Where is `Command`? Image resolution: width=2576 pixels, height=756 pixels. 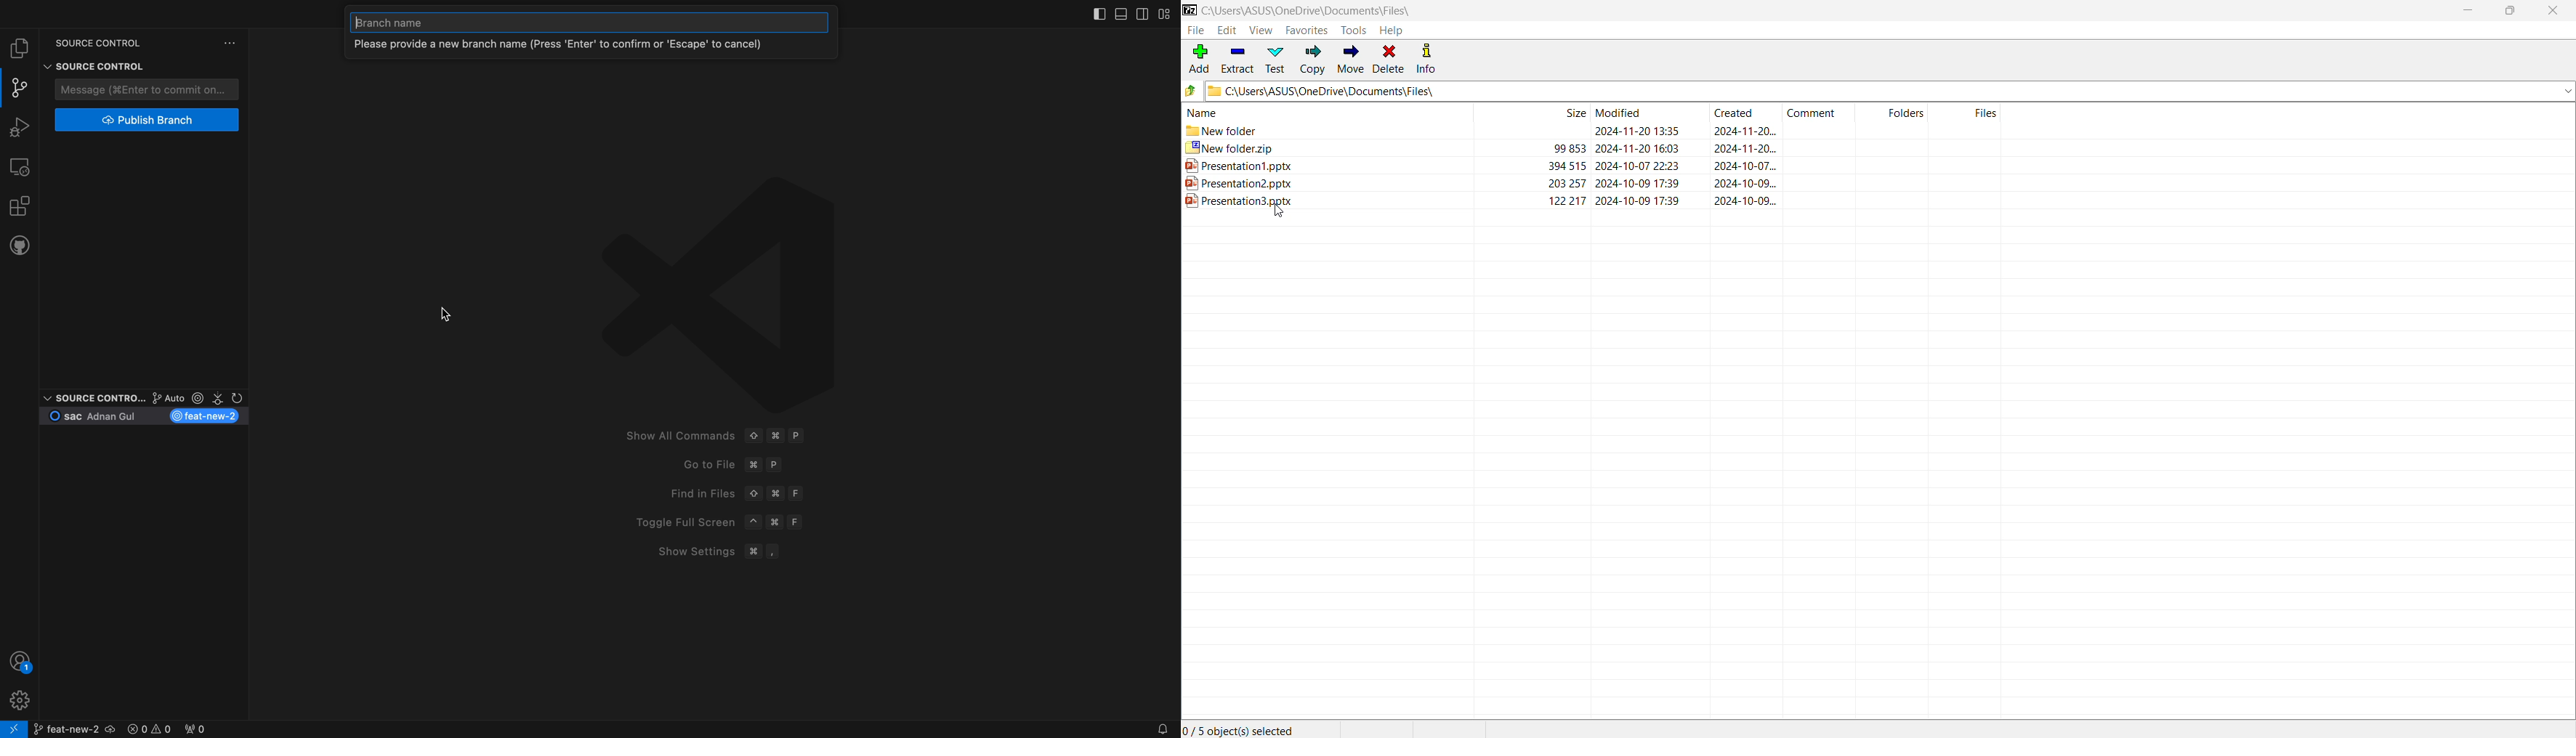
Command is located at coordinates (753, 551).